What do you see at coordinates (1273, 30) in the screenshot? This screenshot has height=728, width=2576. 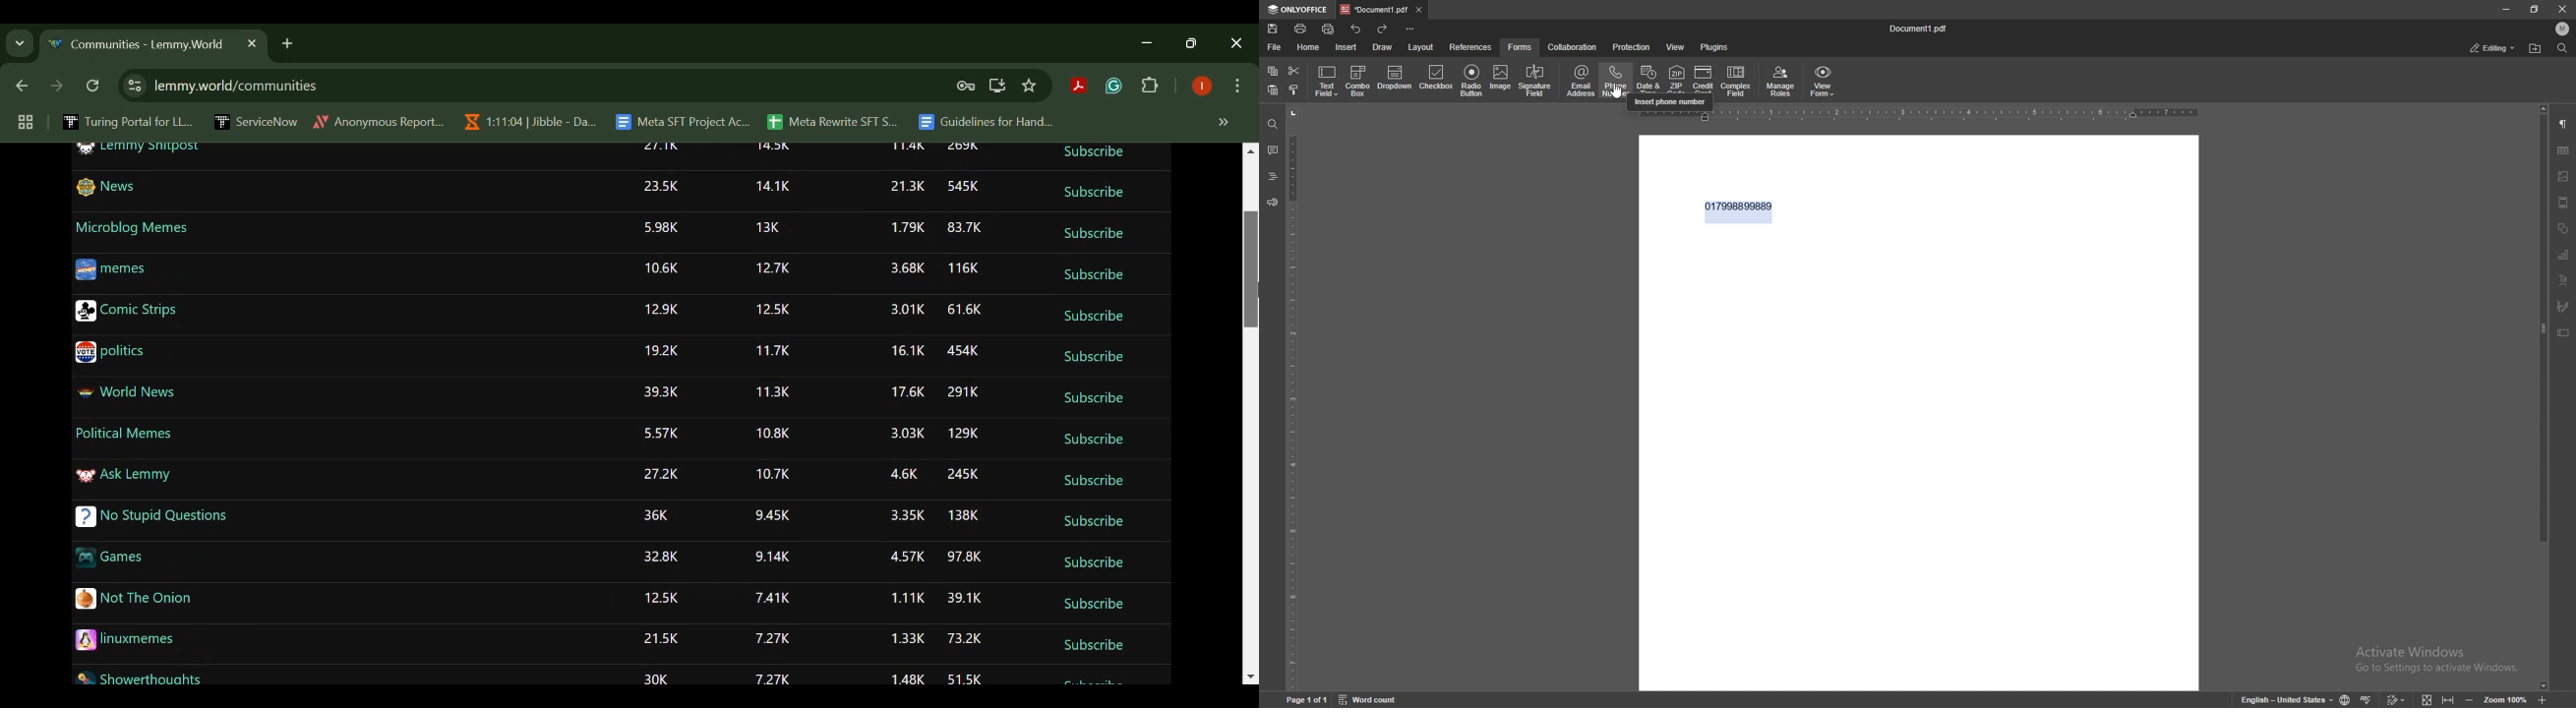 I see `save` at bounding box center [1273, 30].